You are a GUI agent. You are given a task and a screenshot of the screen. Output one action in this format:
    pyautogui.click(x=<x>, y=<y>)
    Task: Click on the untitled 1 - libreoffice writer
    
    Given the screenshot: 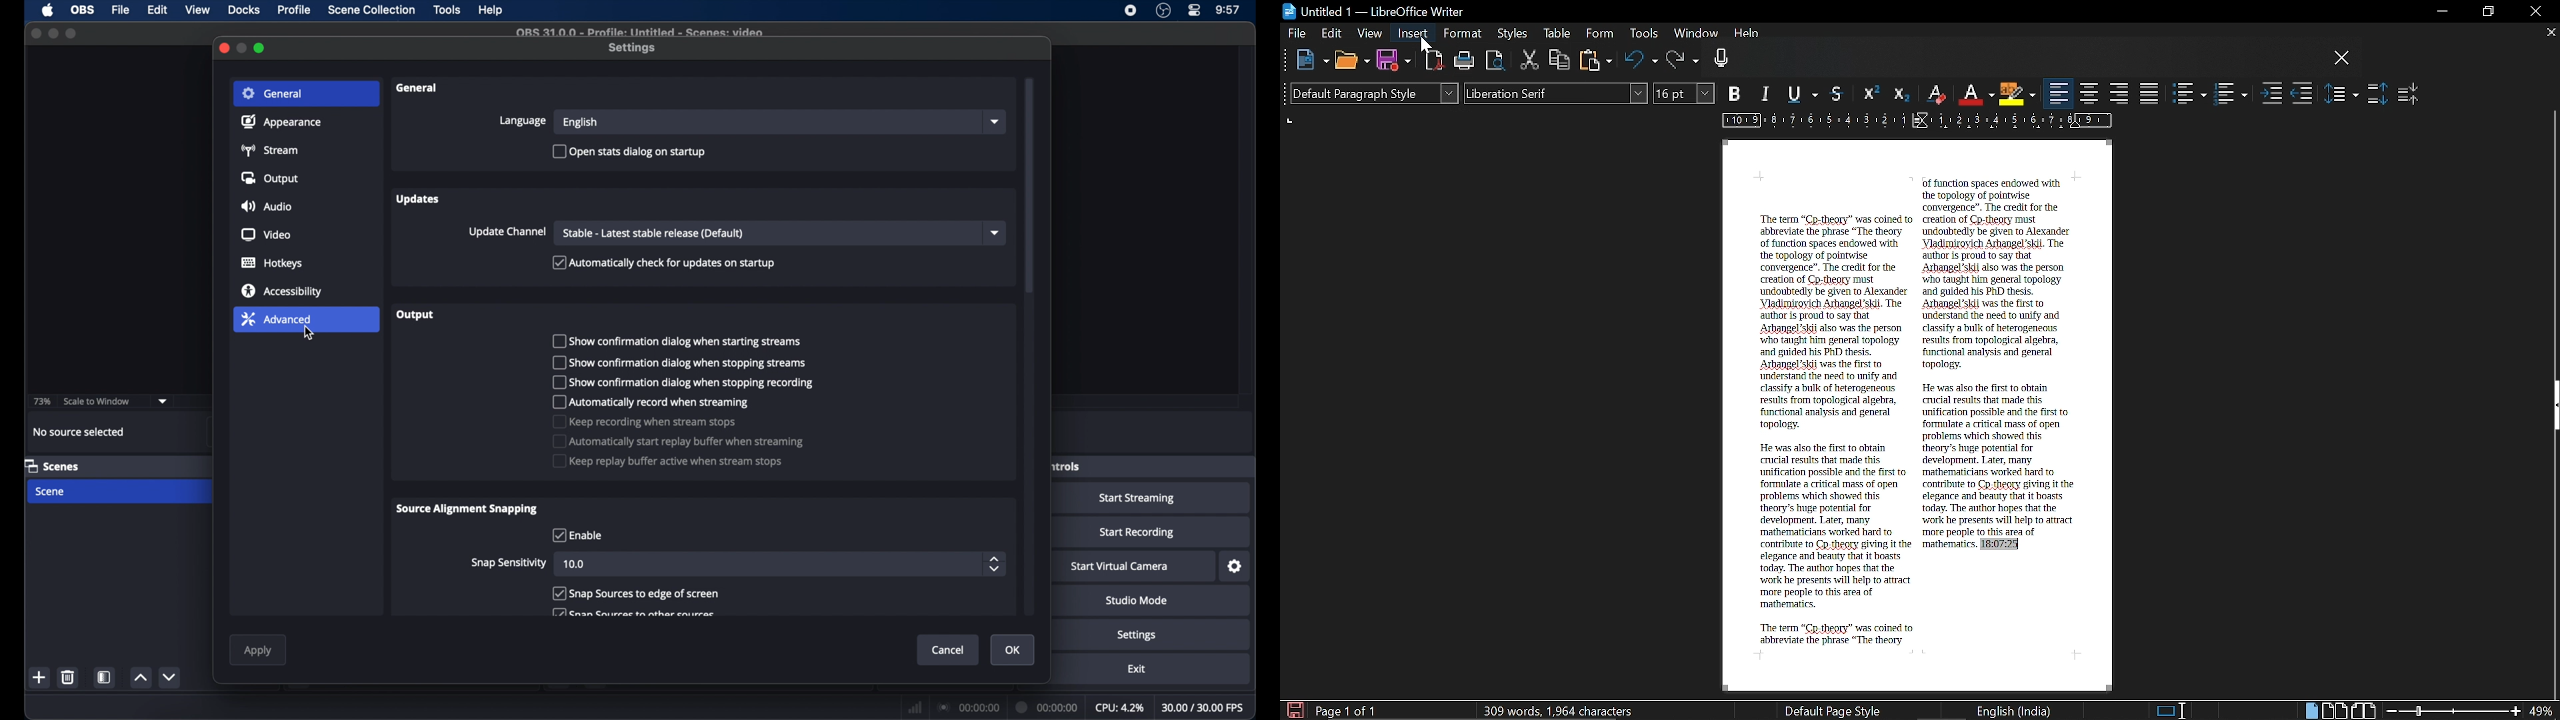 What is the action you would take?
    pyautogui.click(x=1377, y=9)
    